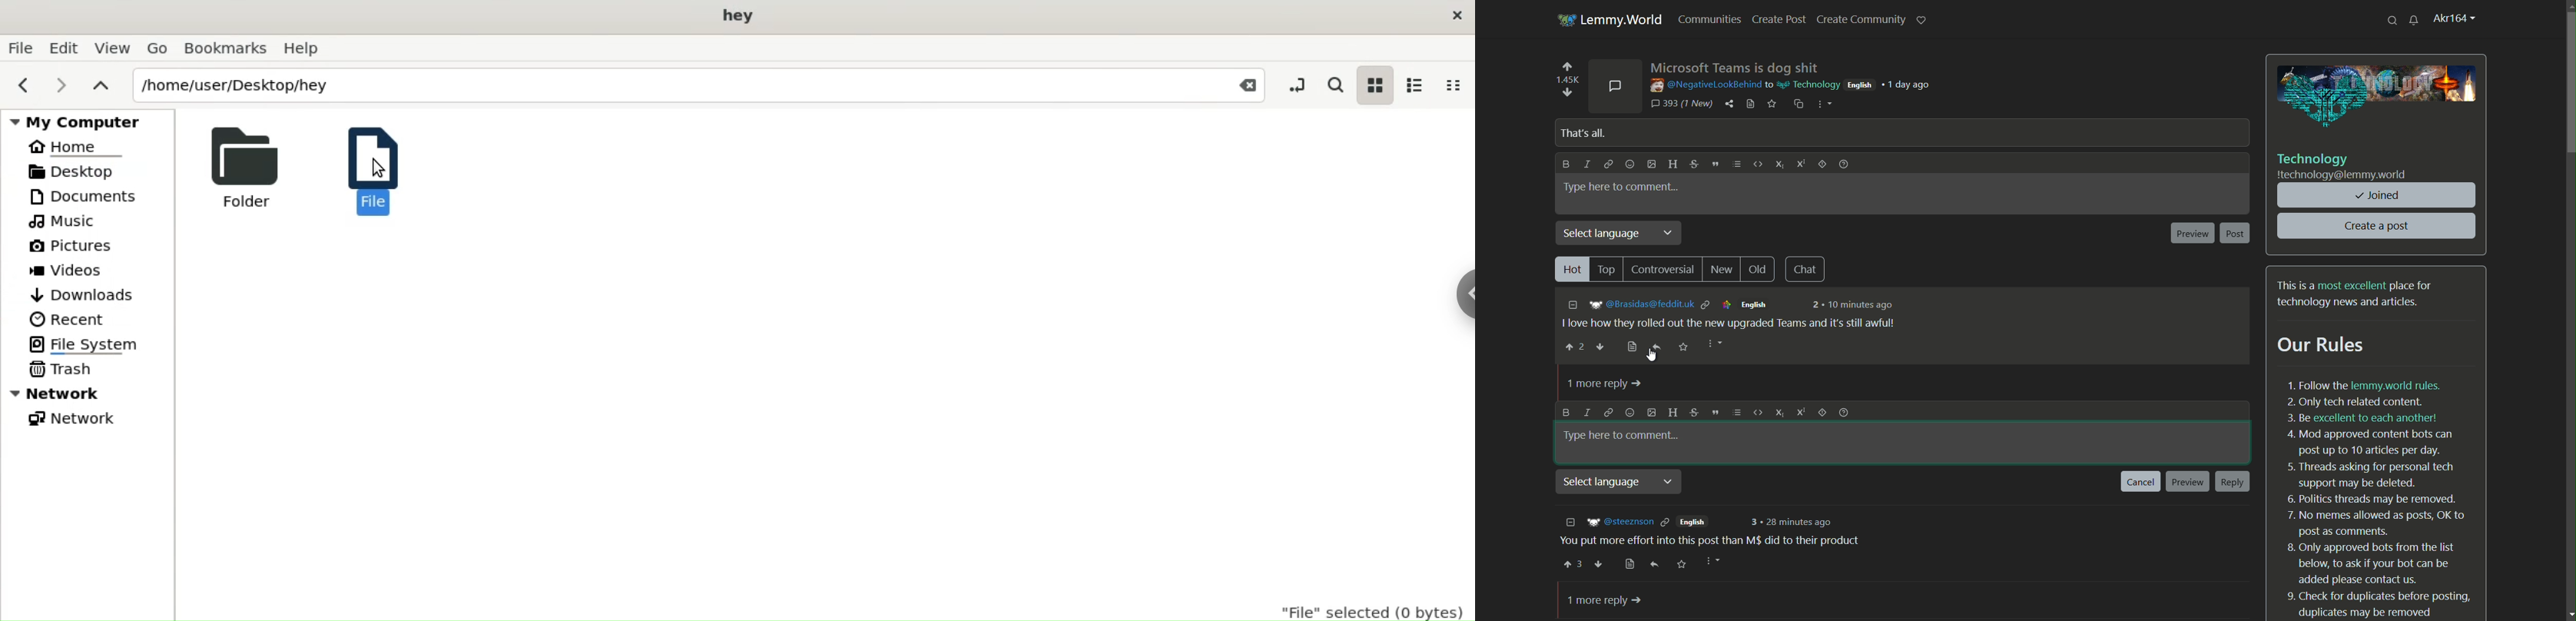 This screenshot has width=2576, height=644. I want to click on community name, so click(2314, 159).